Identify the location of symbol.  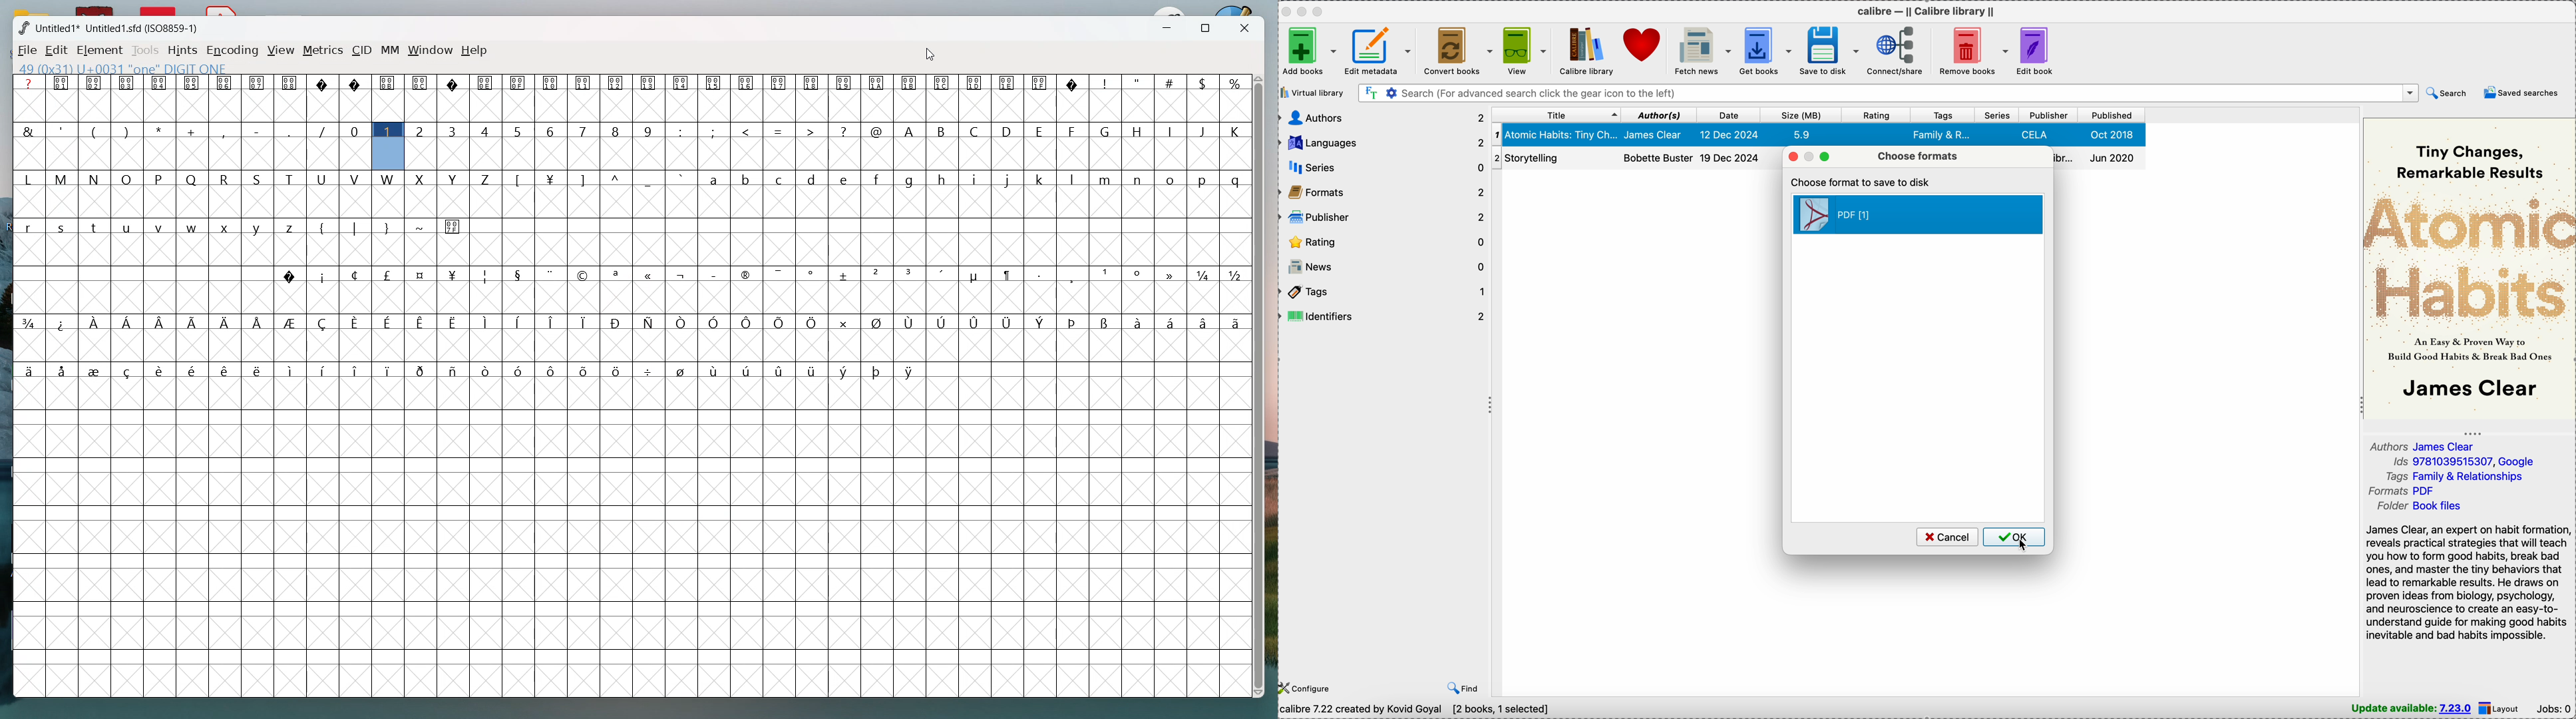
(813, 273).